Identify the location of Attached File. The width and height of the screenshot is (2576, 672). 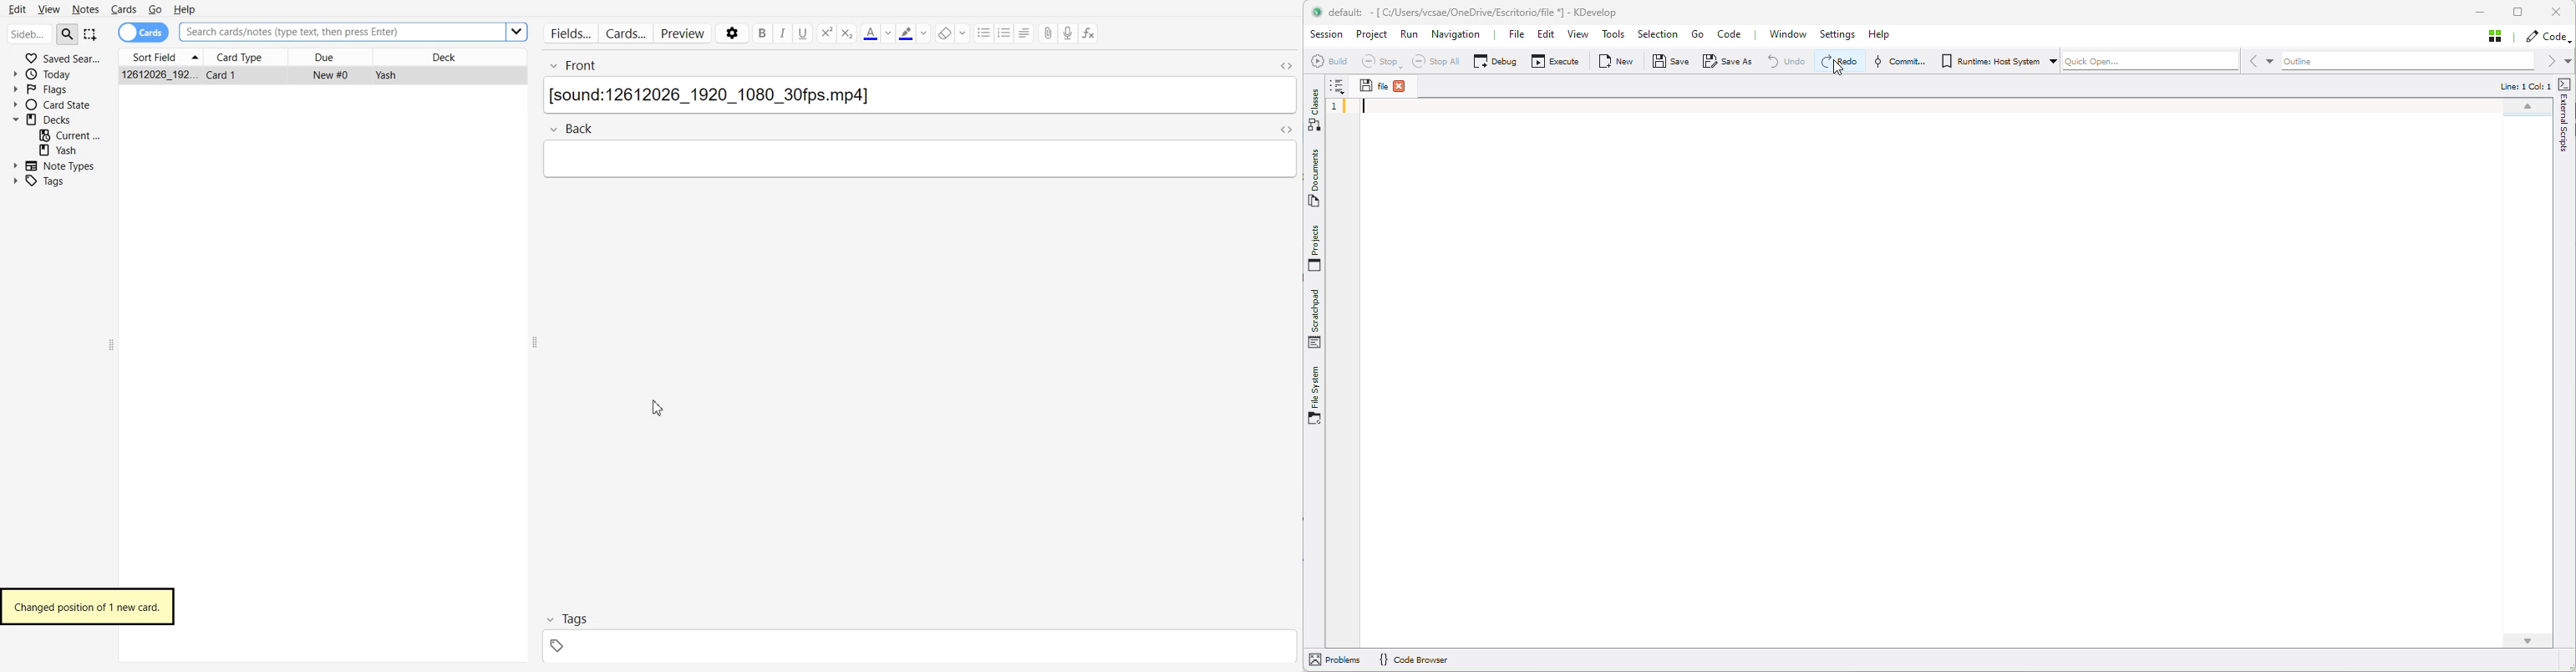
(1048, 34).